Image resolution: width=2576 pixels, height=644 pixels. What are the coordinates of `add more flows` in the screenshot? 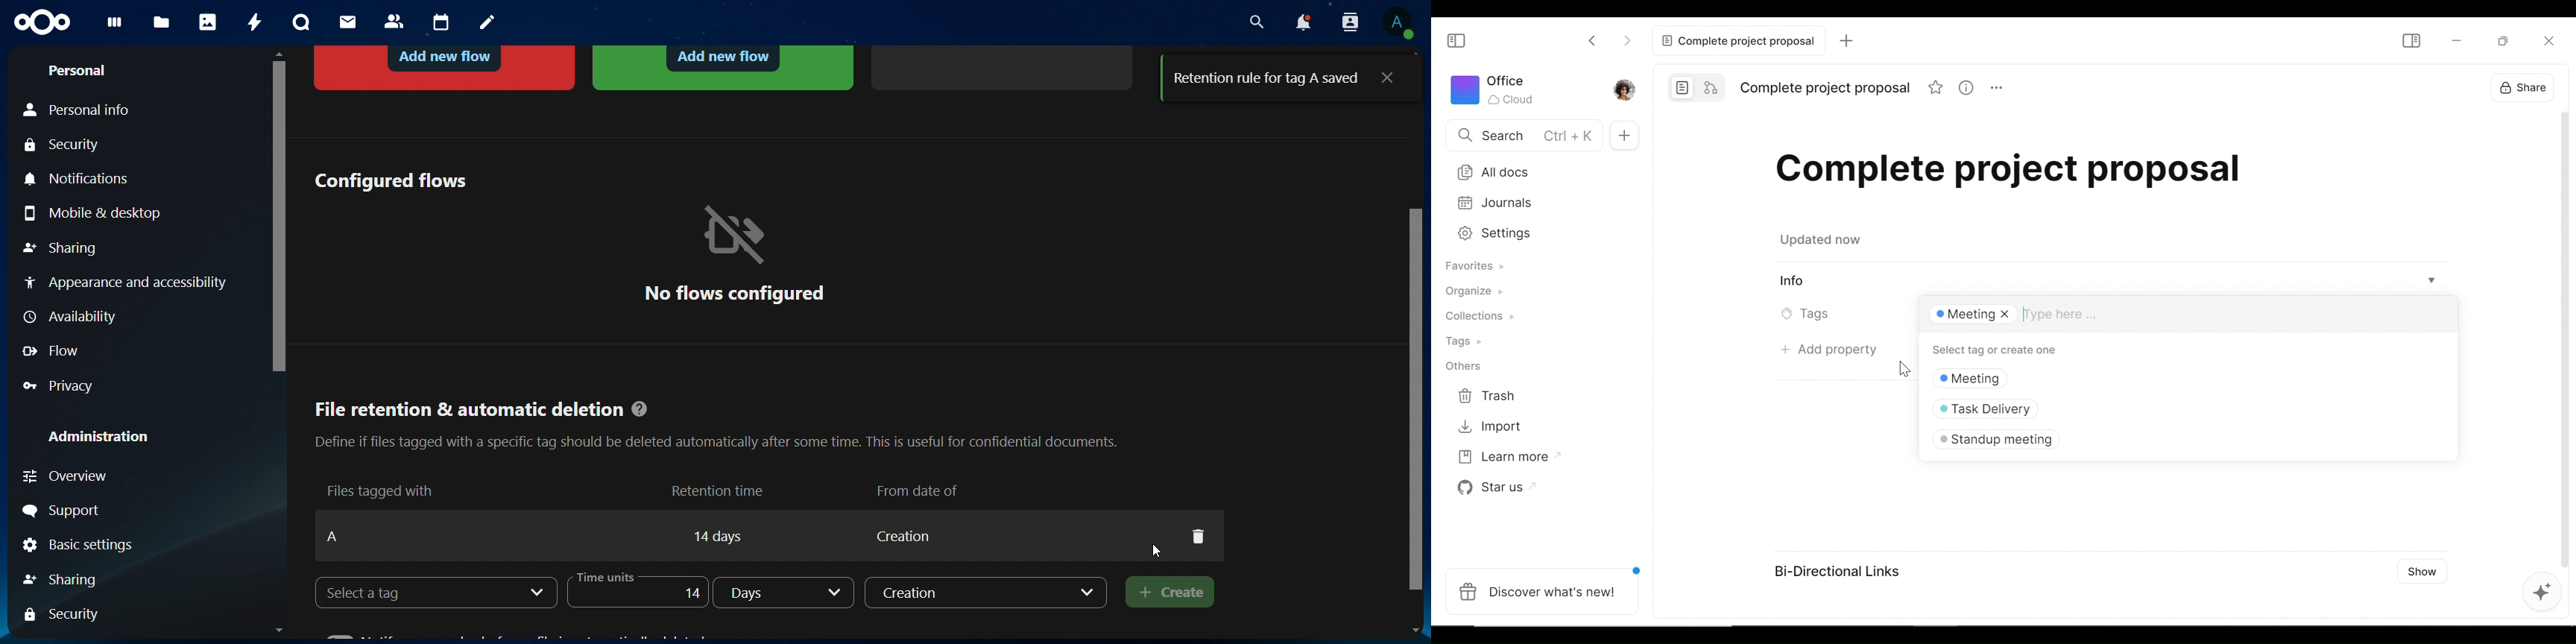 It's located at (1005, 66).